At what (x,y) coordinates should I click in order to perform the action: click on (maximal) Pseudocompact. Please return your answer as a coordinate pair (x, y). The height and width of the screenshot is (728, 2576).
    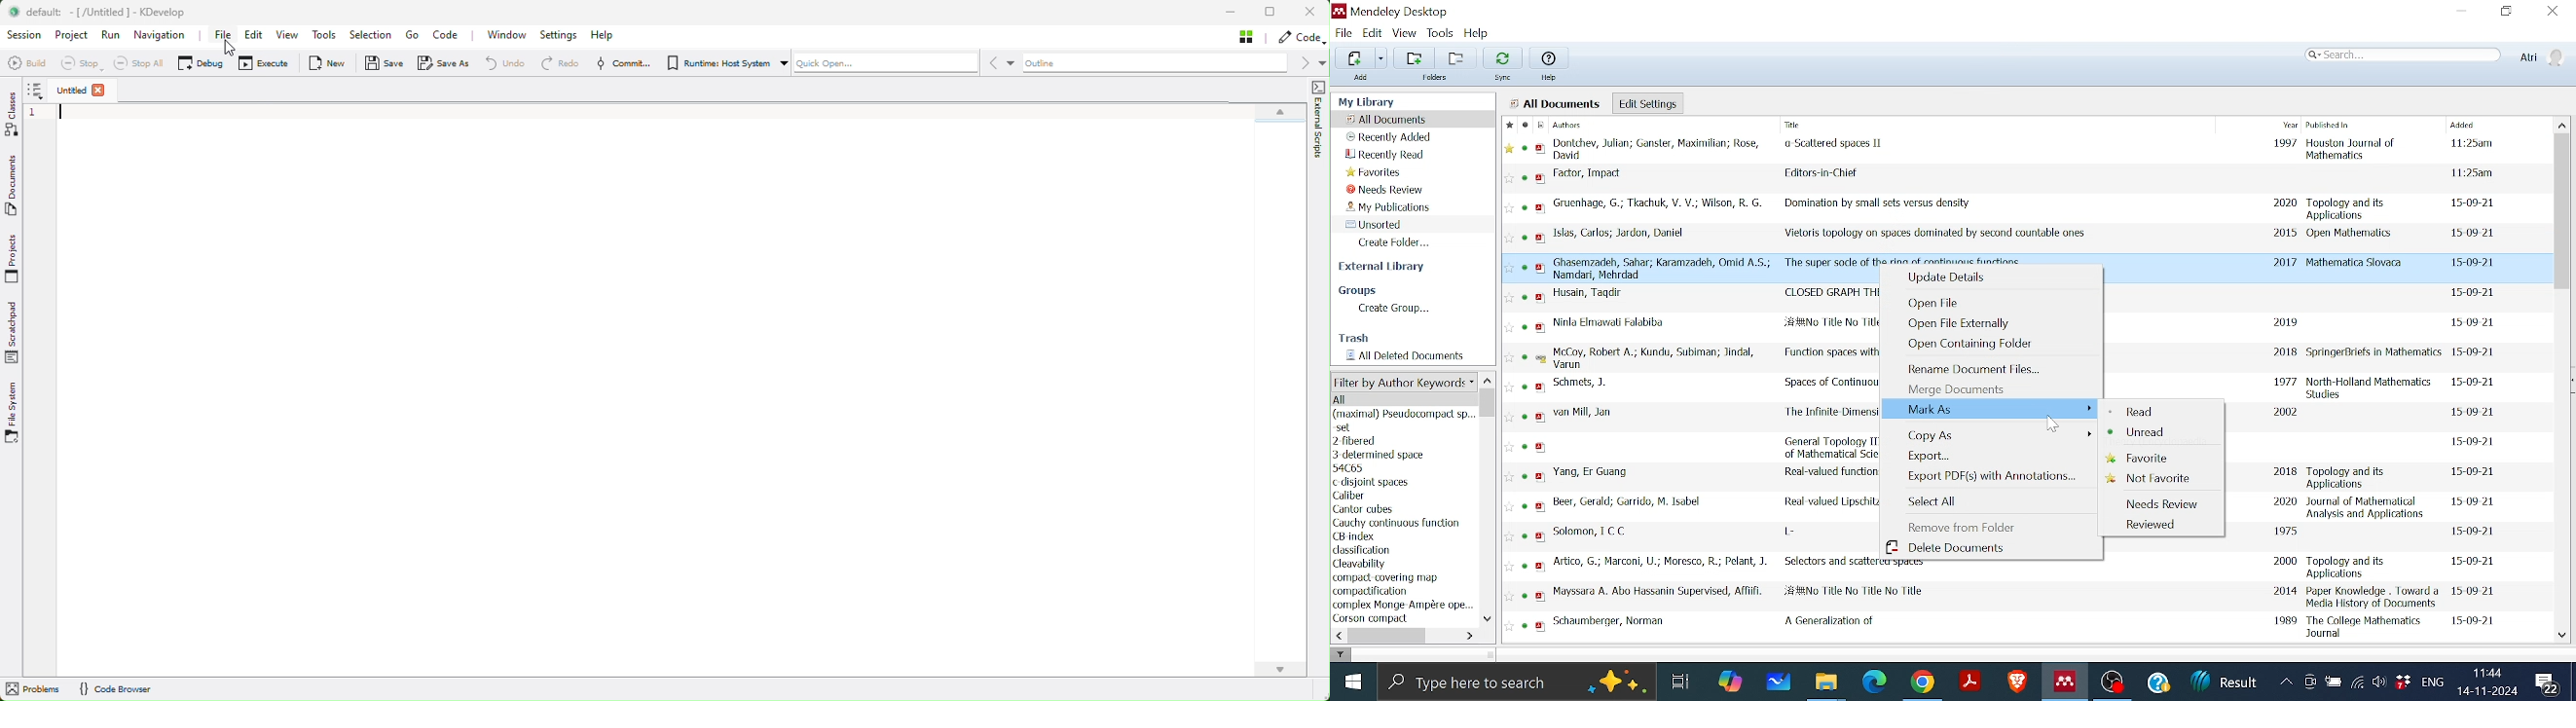
    Looking at the image, I should click on (1403, 420).